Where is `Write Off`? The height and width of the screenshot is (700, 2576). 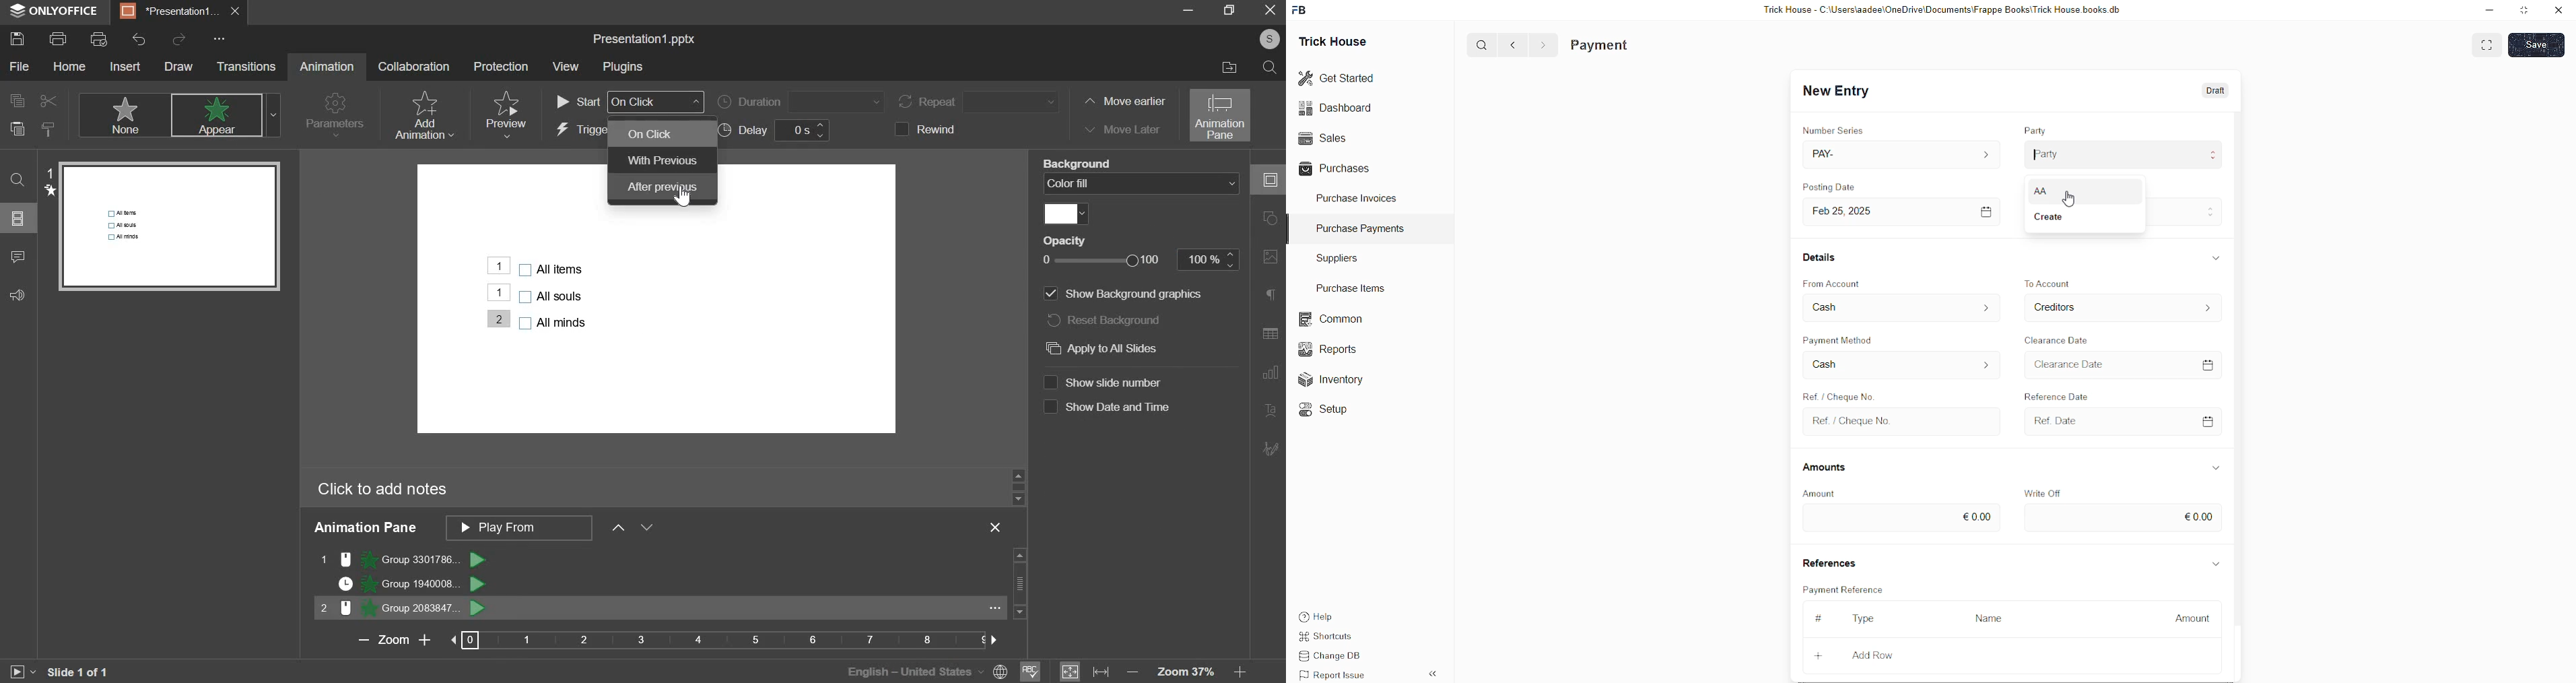
Write Off is located at coordinates (2045, 492).